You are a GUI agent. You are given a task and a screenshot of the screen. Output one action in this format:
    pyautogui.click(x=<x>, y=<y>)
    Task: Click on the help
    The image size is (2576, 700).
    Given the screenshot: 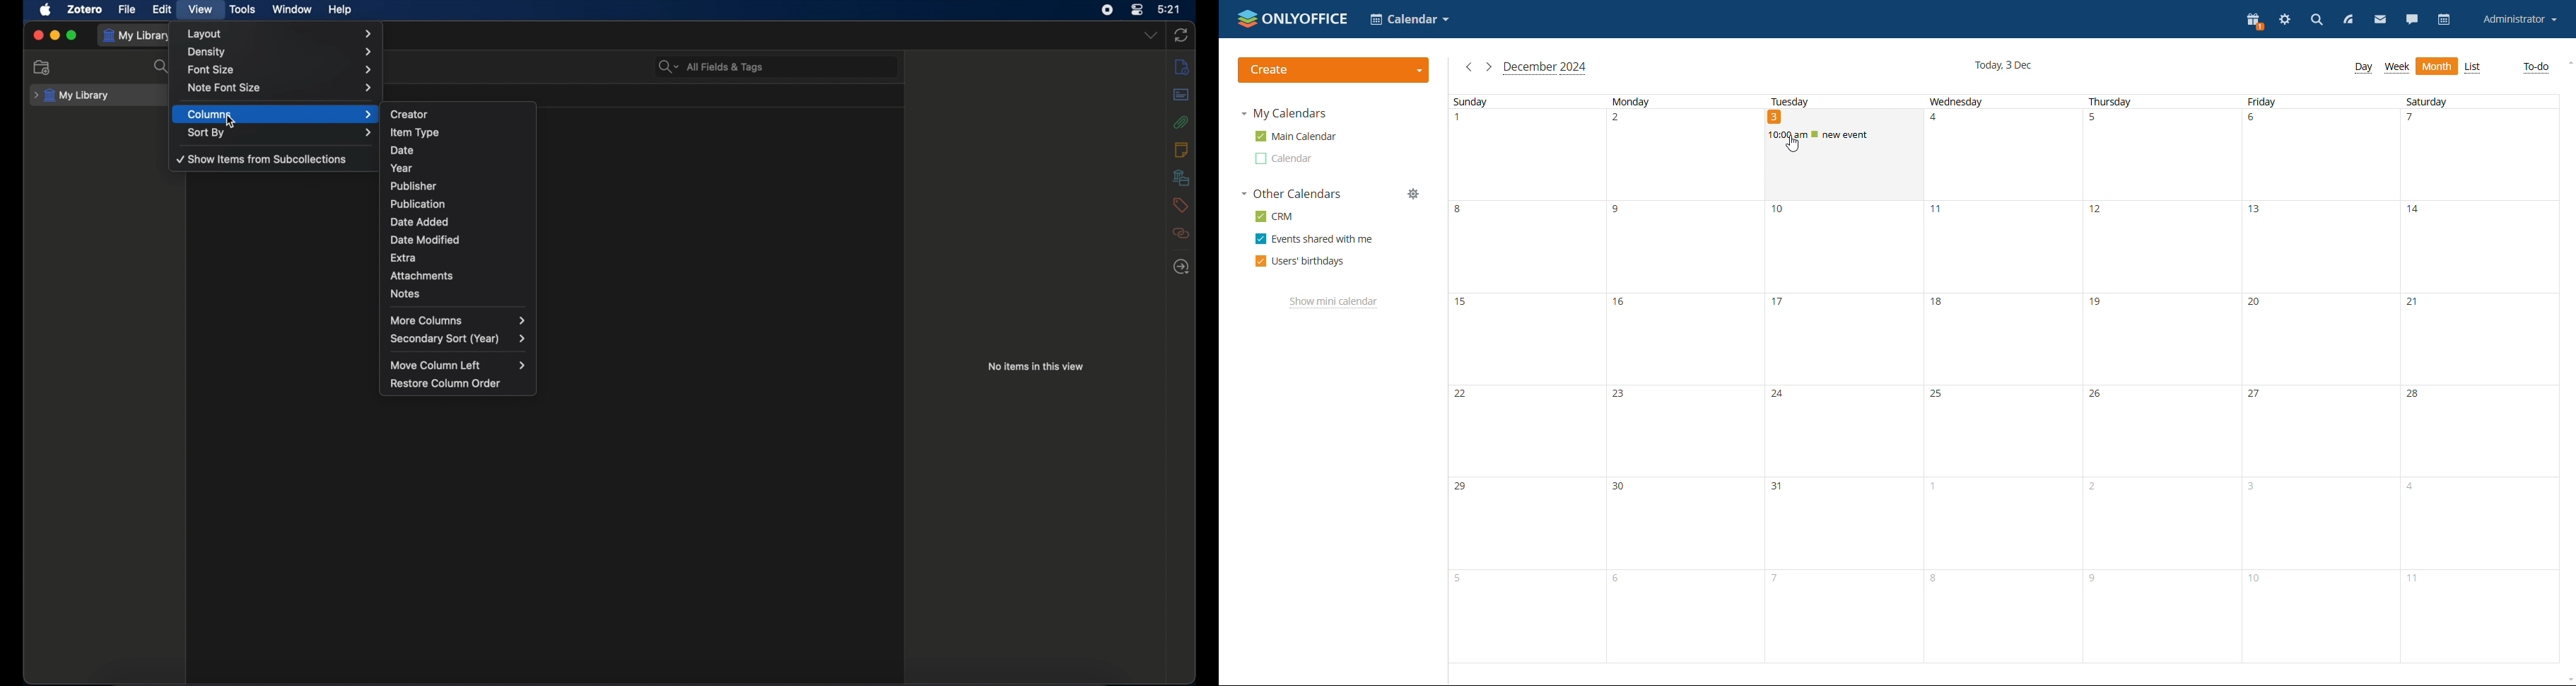 What is the action you would take?
    pyautogui.click(x=340, y=10)
    